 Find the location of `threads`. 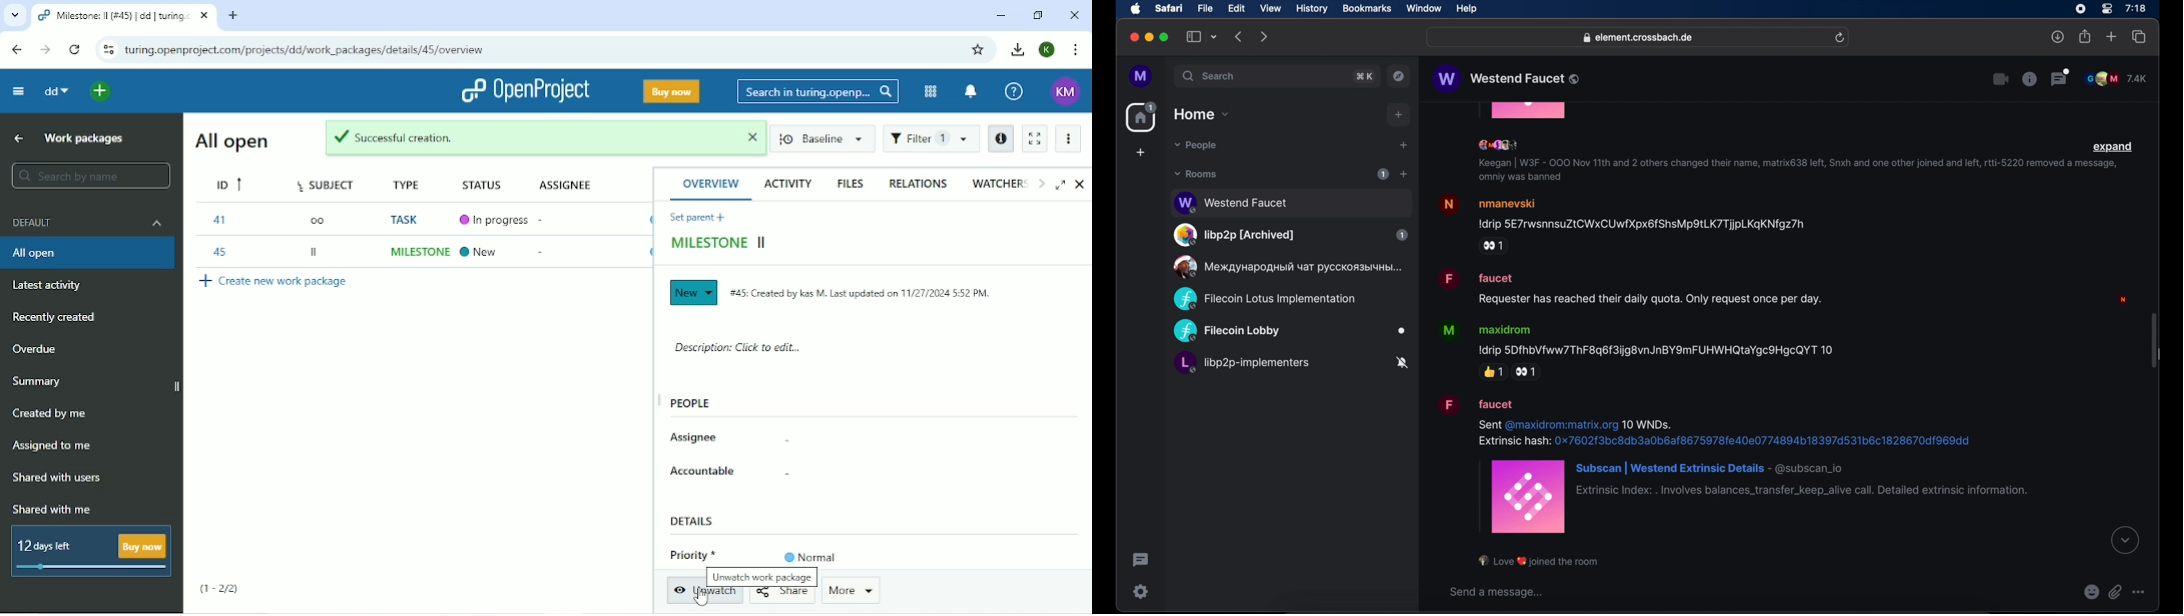

threads is located at coordinates (2061, 77).